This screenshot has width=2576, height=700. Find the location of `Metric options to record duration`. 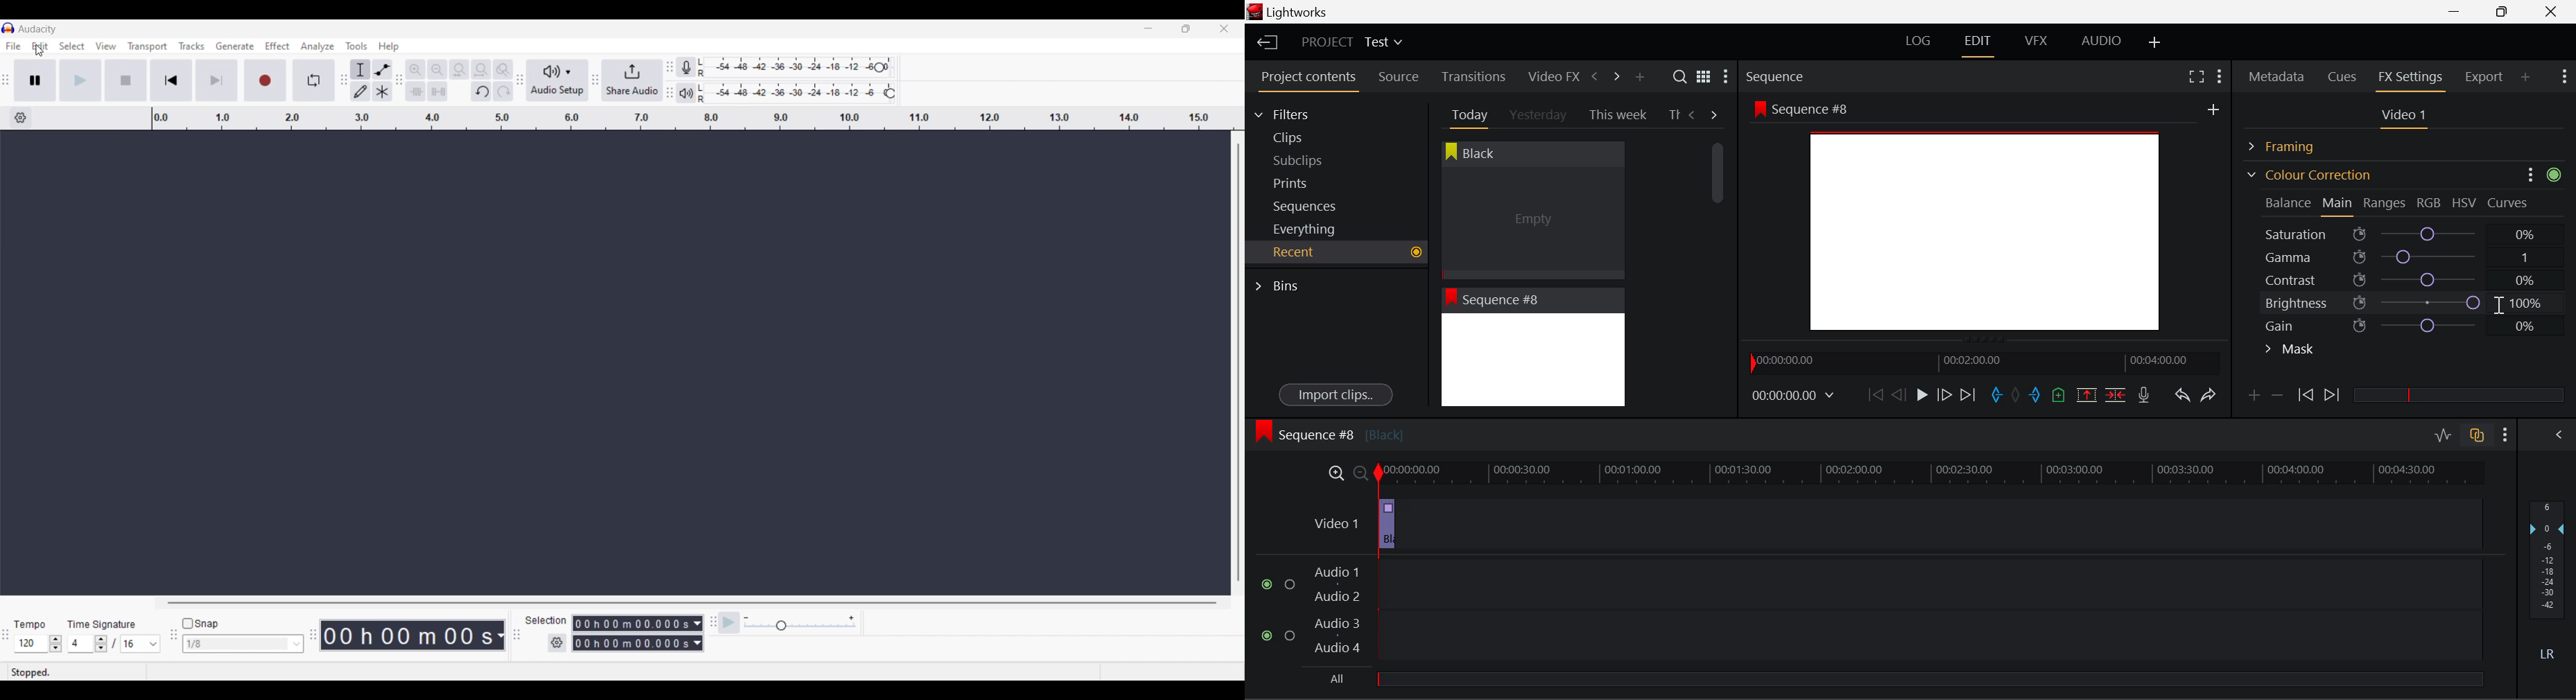

Metric options to record duration is located at coordinates (696, 634).